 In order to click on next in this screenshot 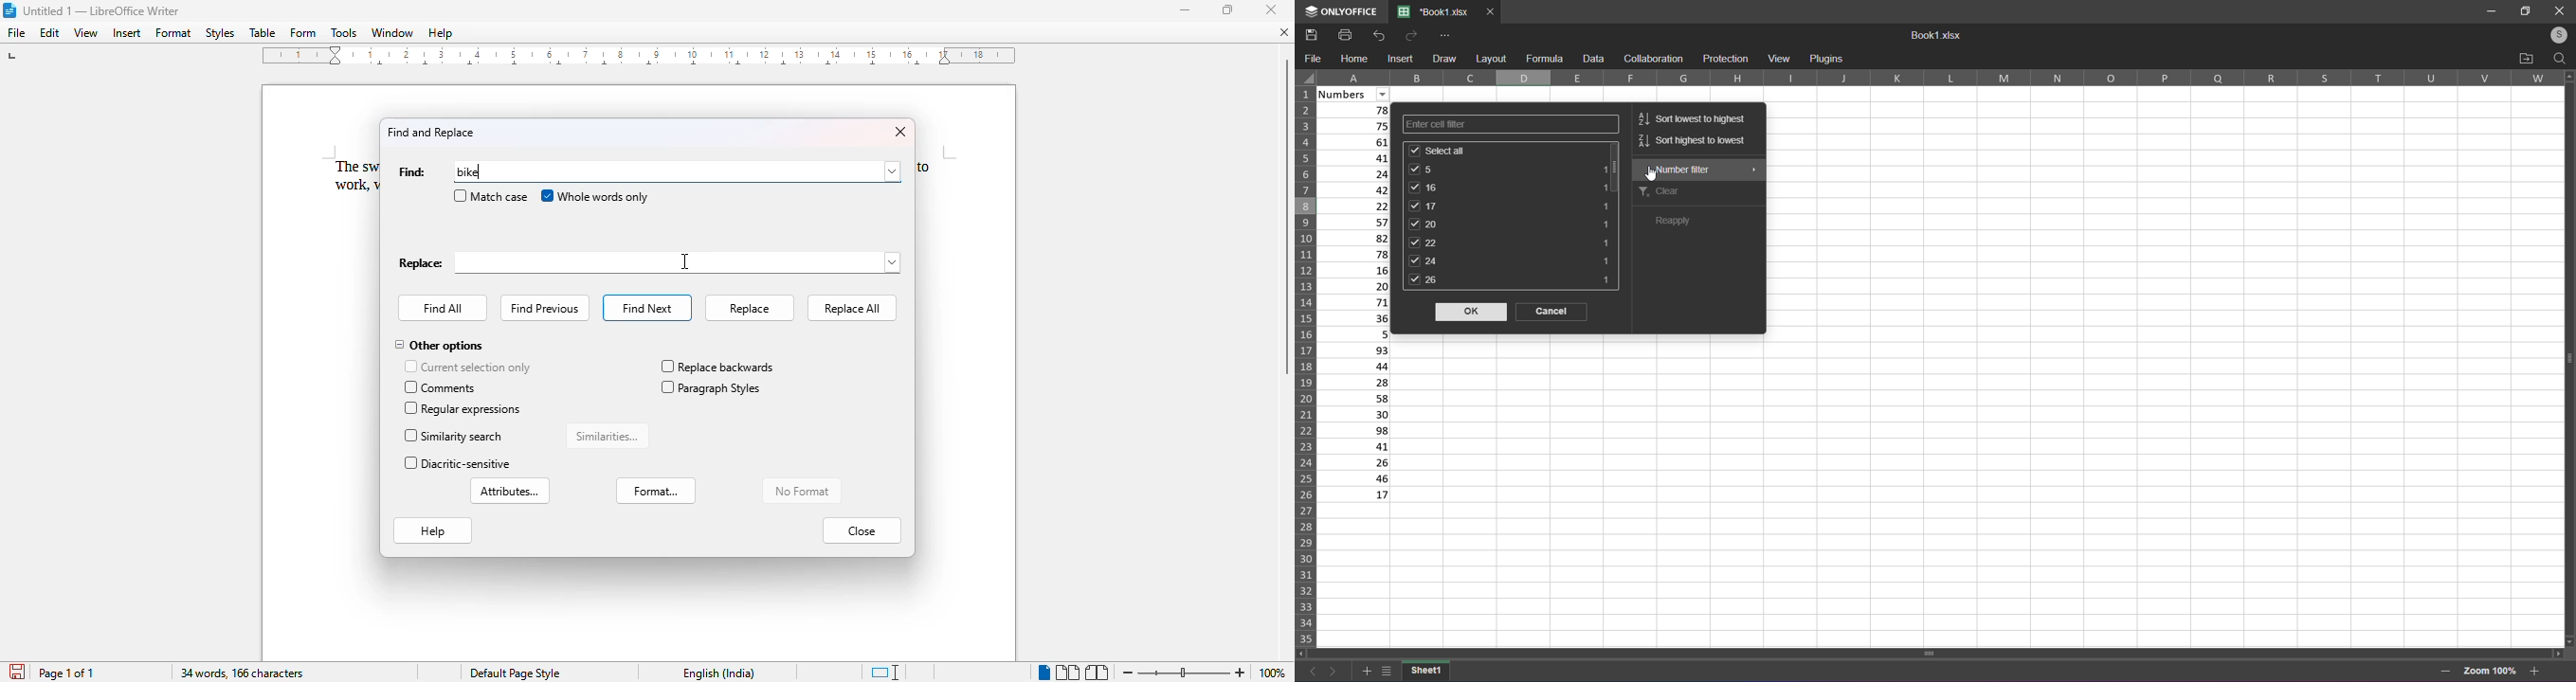, I will do `click(1333, 670)`.